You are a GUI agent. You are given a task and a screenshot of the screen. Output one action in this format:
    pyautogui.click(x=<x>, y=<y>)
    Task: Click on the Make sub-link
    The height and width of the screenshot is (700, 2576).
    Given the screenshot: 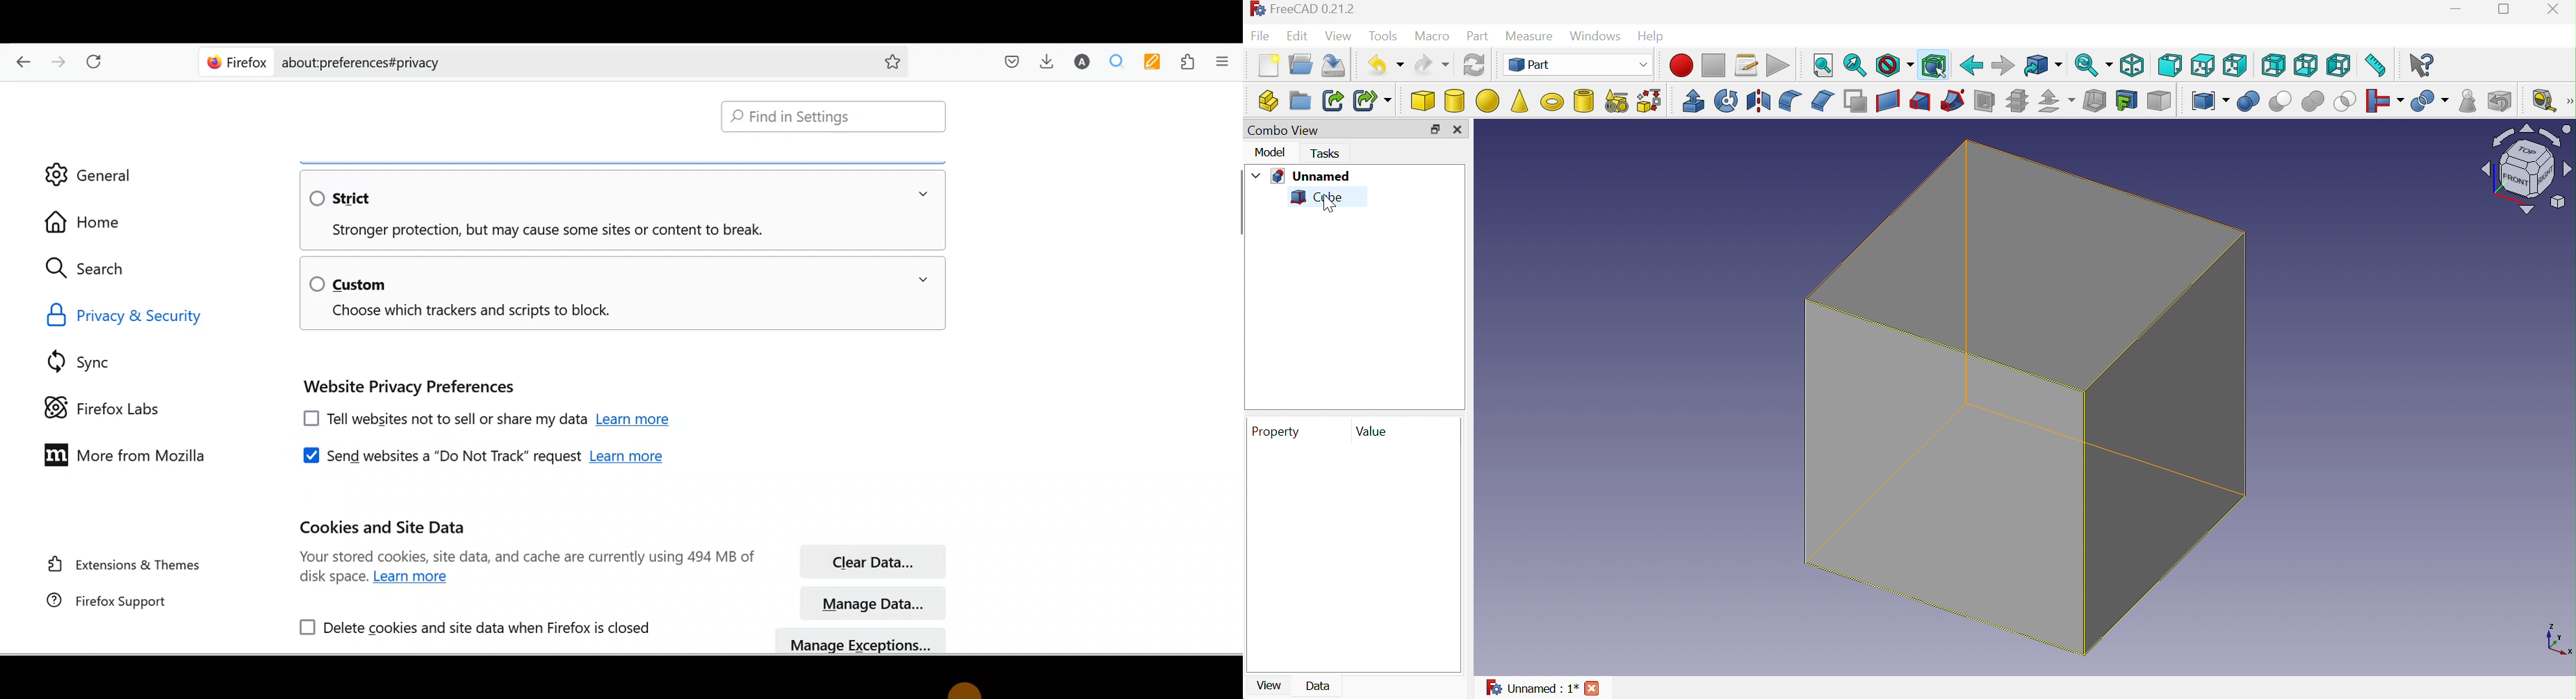 What is the action you would take?
    pyautogui.click(x=1371, y=102)
    